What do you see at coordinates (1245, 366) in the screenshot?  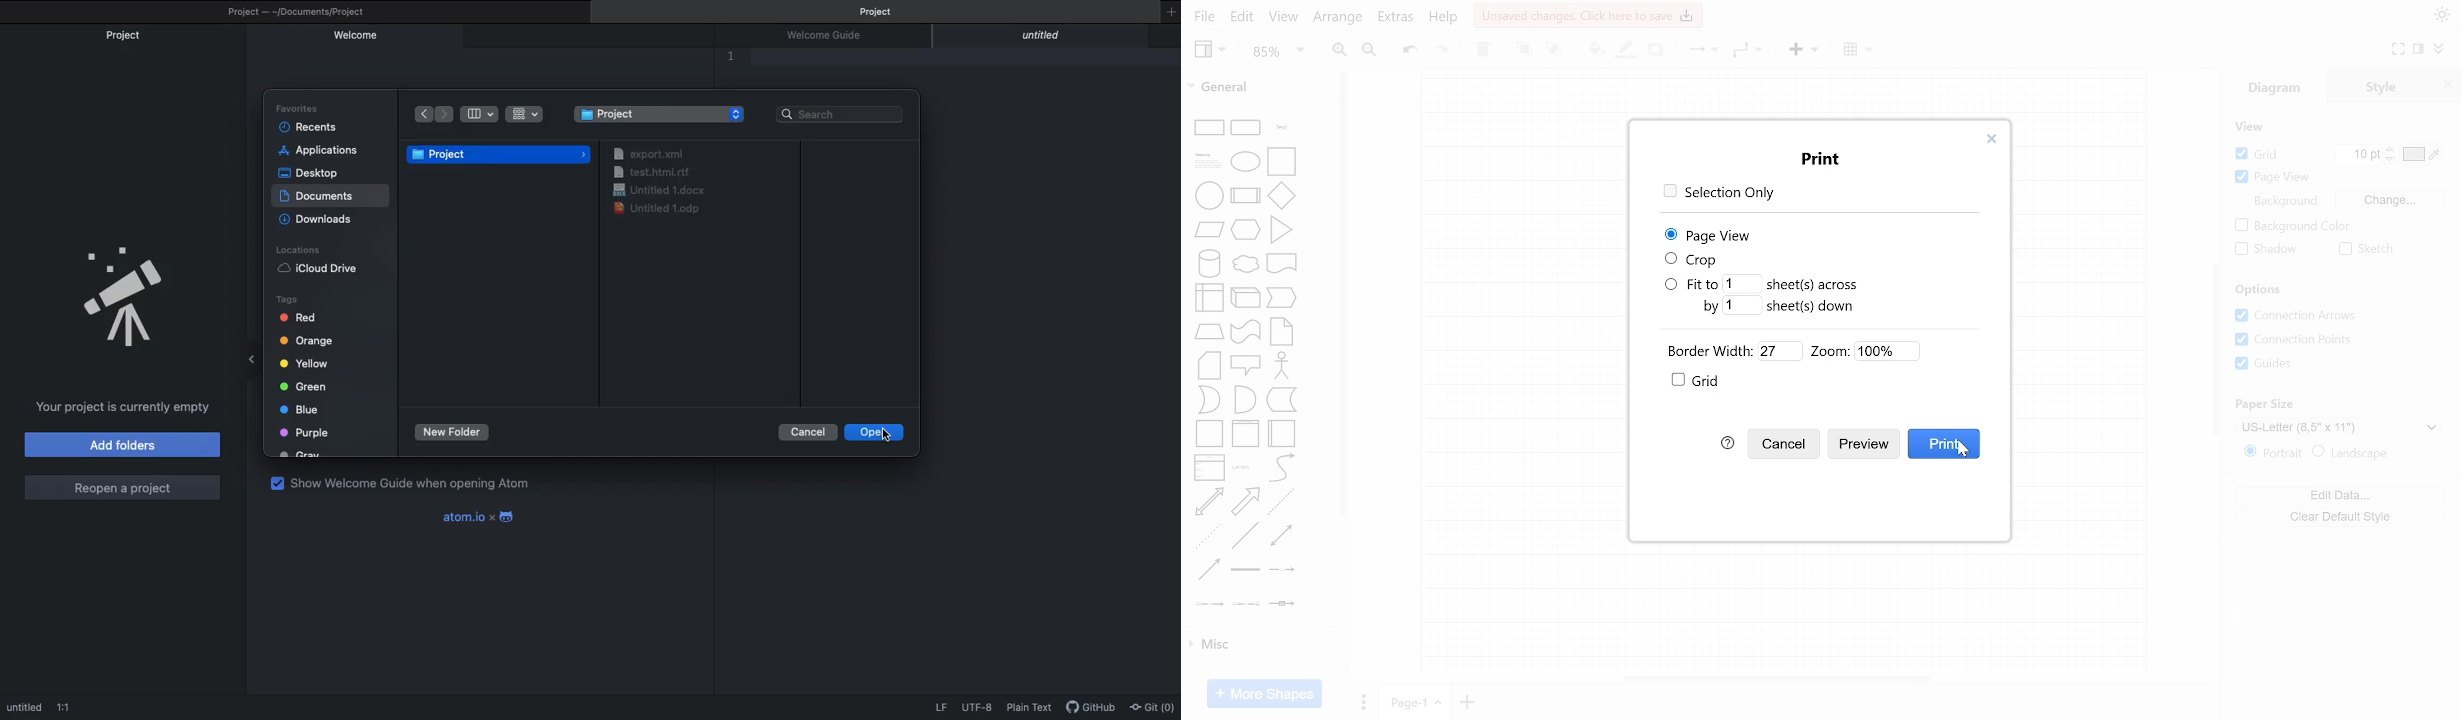 I see `Callout` at bounding box center [1245, 366].